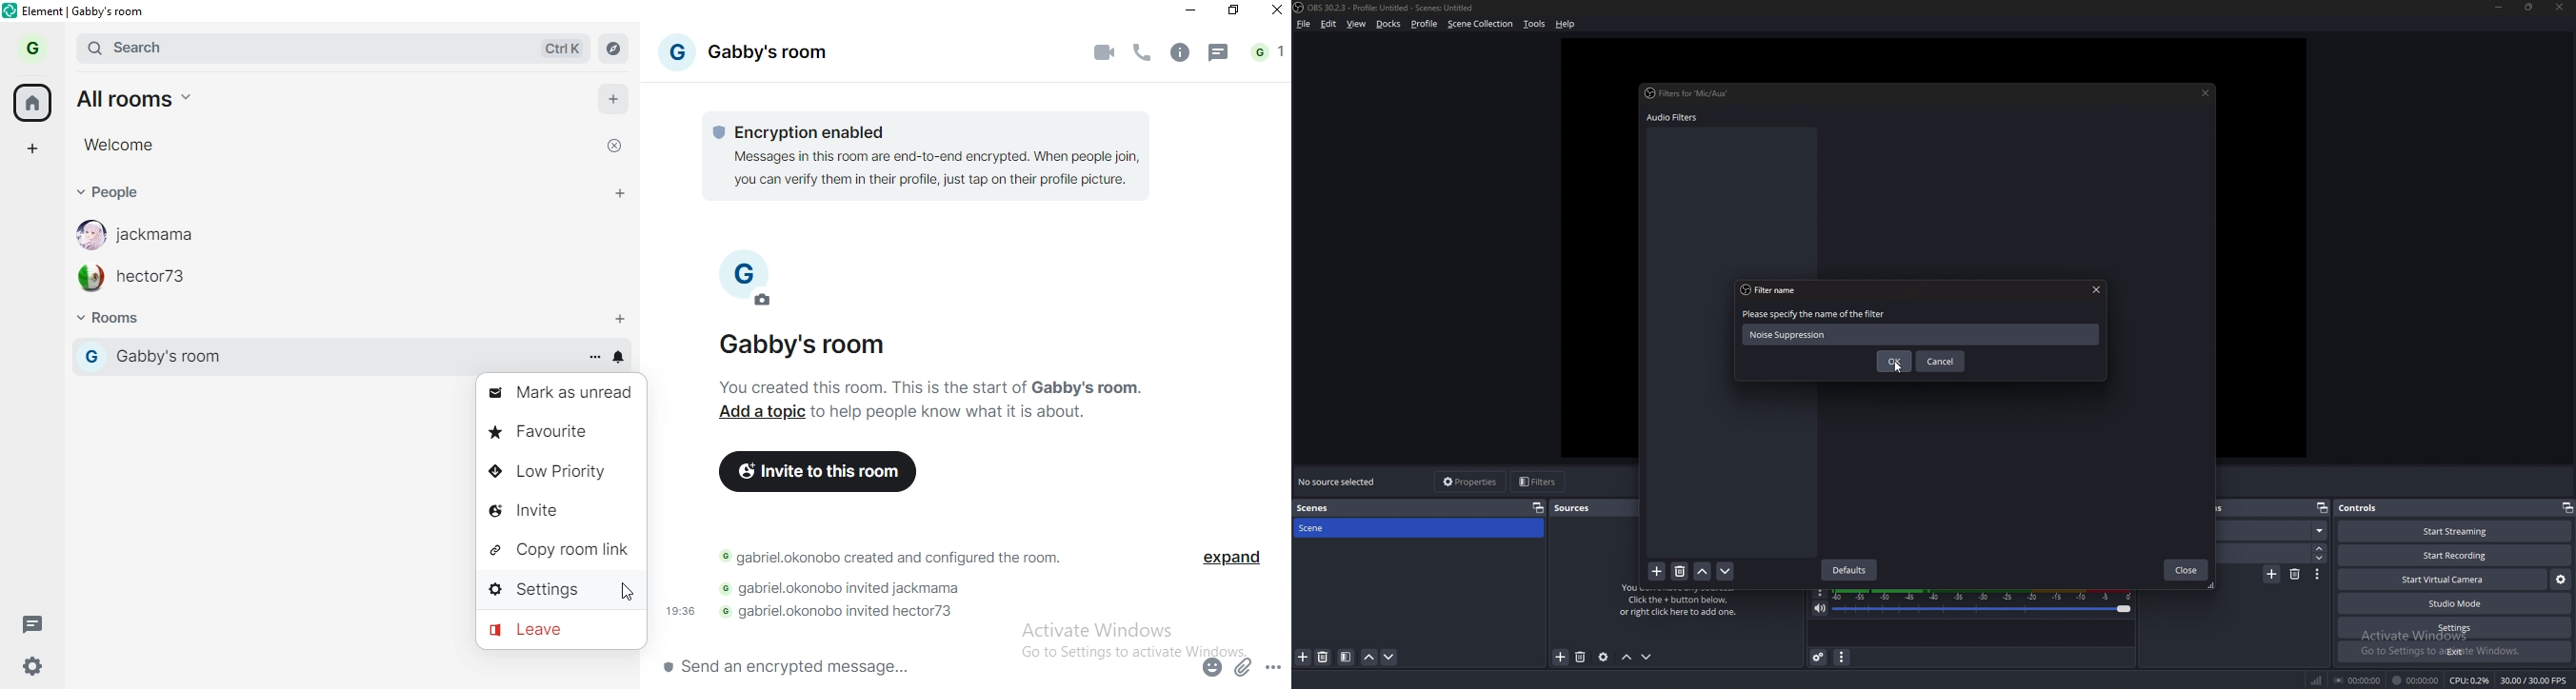 The width and height of the screenshot is (2576, 700). Describe the element at coordinates (1819, 657) in the screenshot. I see `advanced audio properties` at that location.